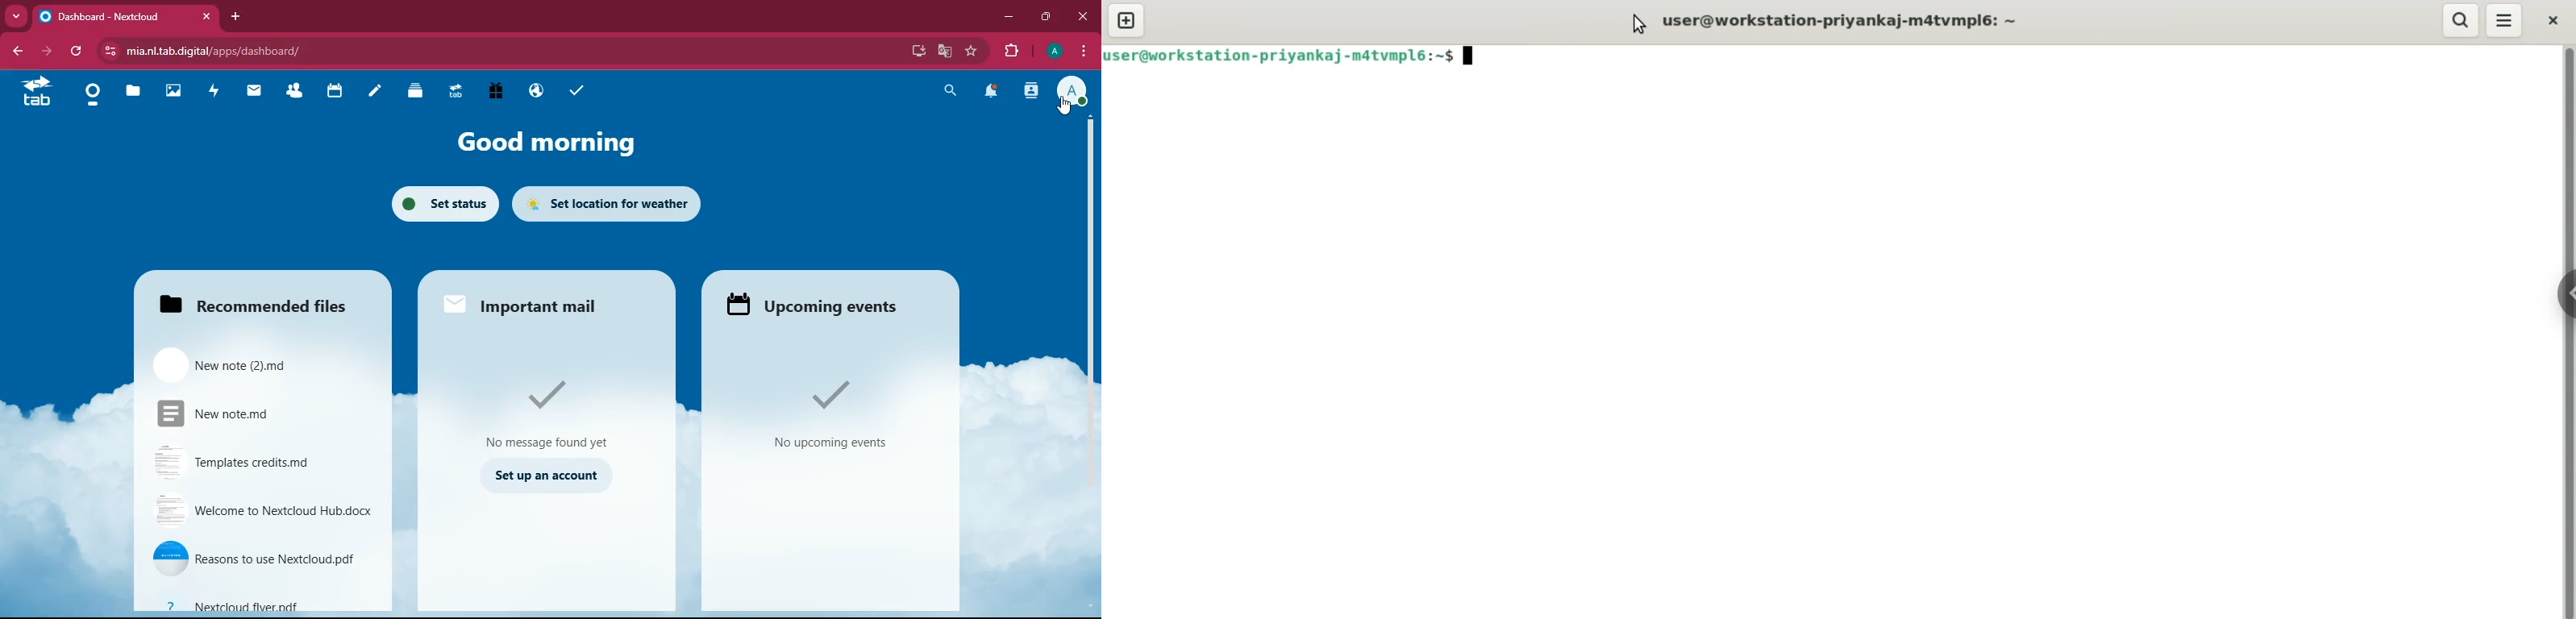  I want to click on gift, so click(495, 90).